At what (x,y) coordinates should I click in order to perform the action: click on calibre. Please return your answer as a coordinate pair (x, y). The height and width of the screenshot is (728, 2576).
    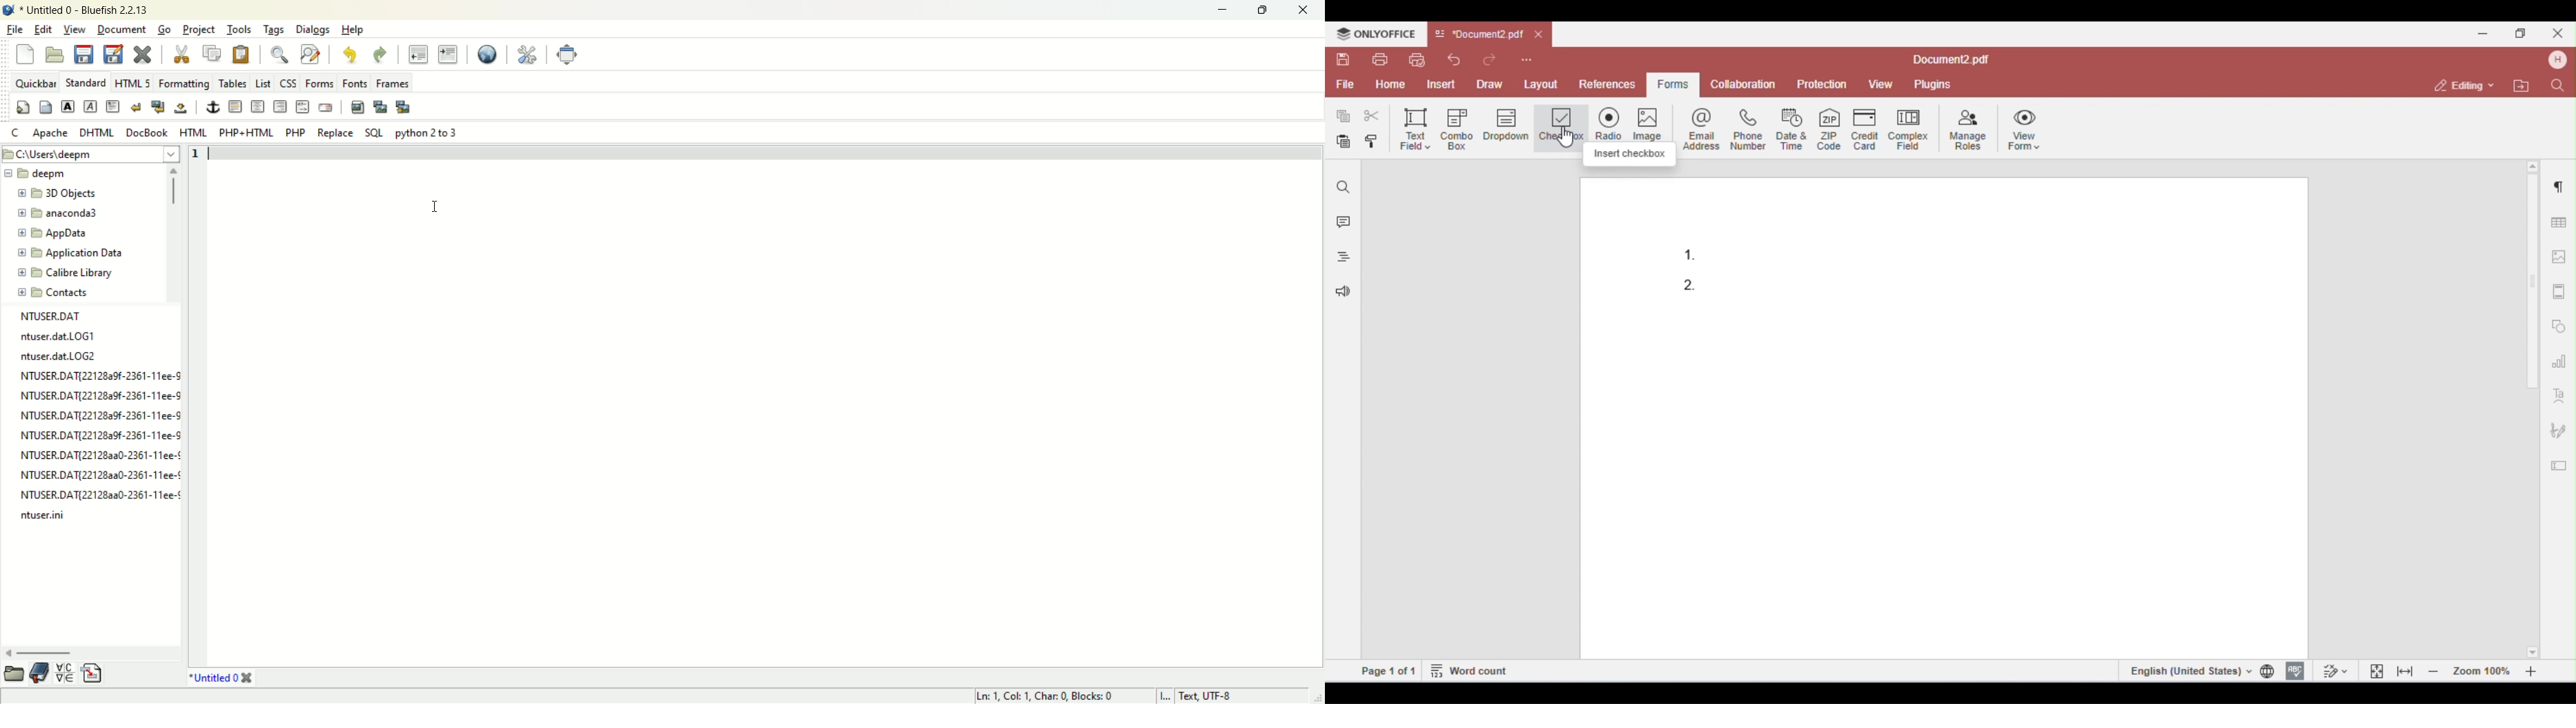
    Looking at the image, I should click on (67, 275).